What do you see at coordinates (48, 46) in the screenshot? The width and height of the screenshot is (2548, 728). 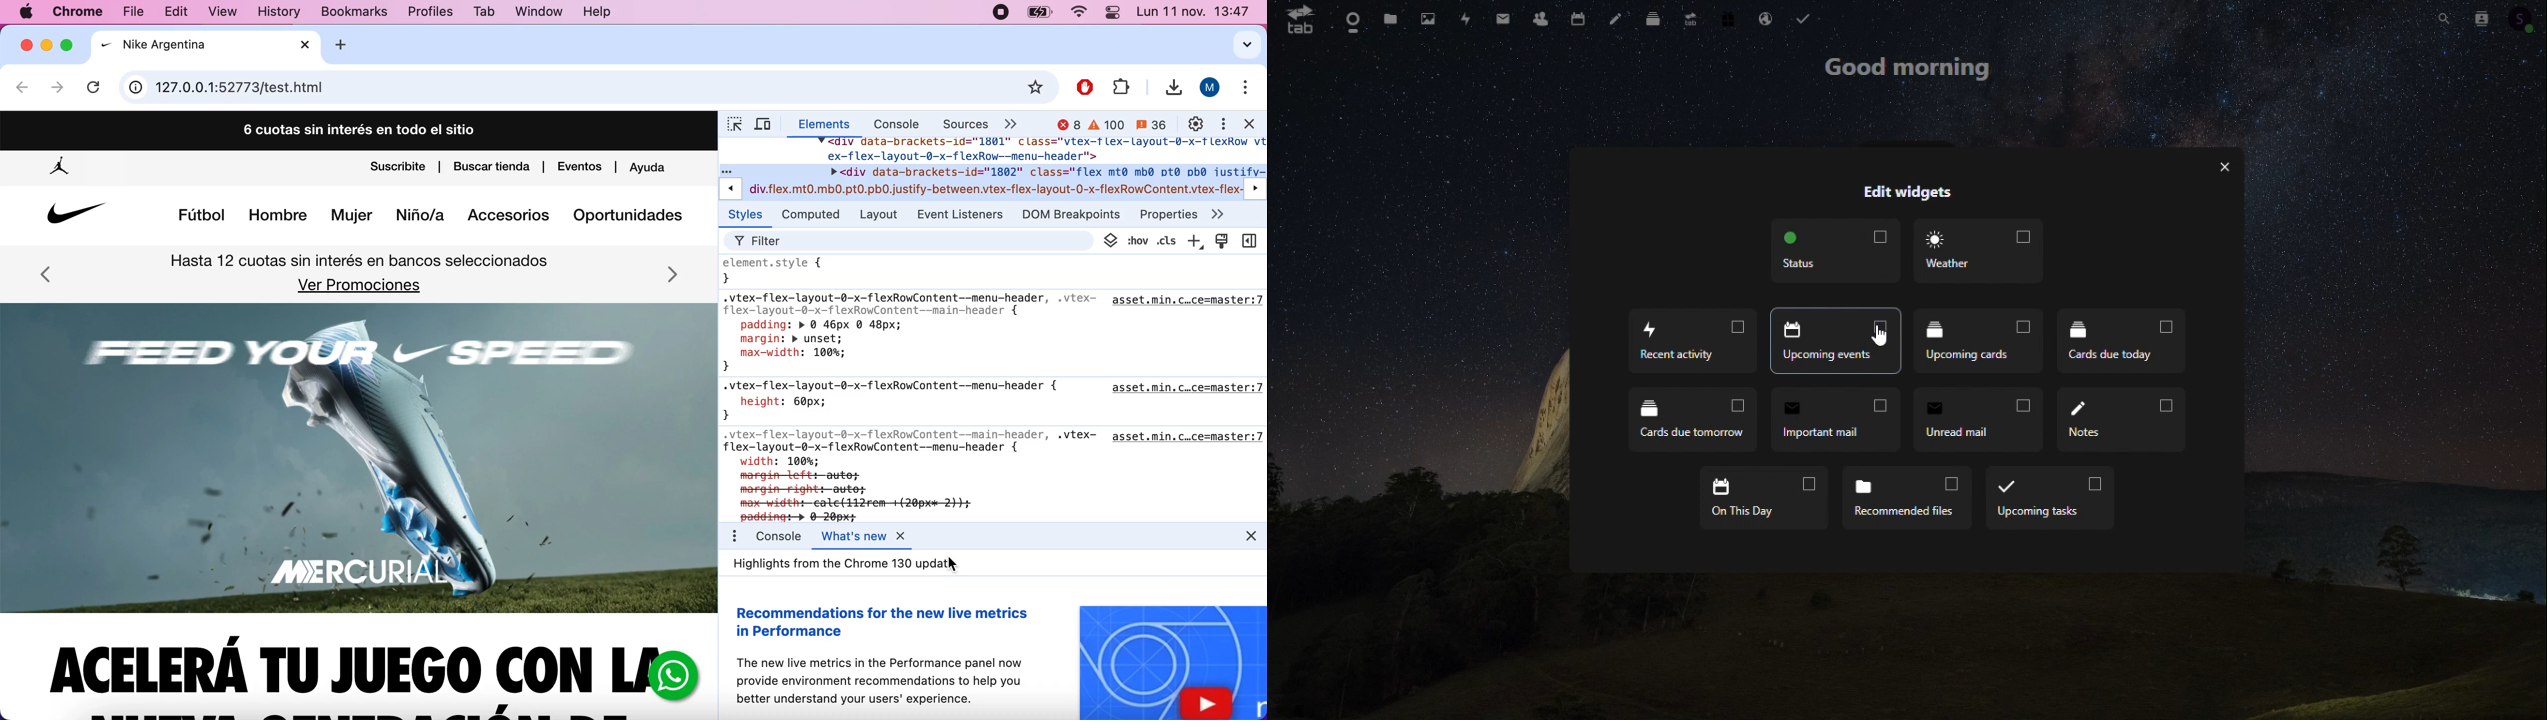 I see `minimize` at bounding box center [48, 46].